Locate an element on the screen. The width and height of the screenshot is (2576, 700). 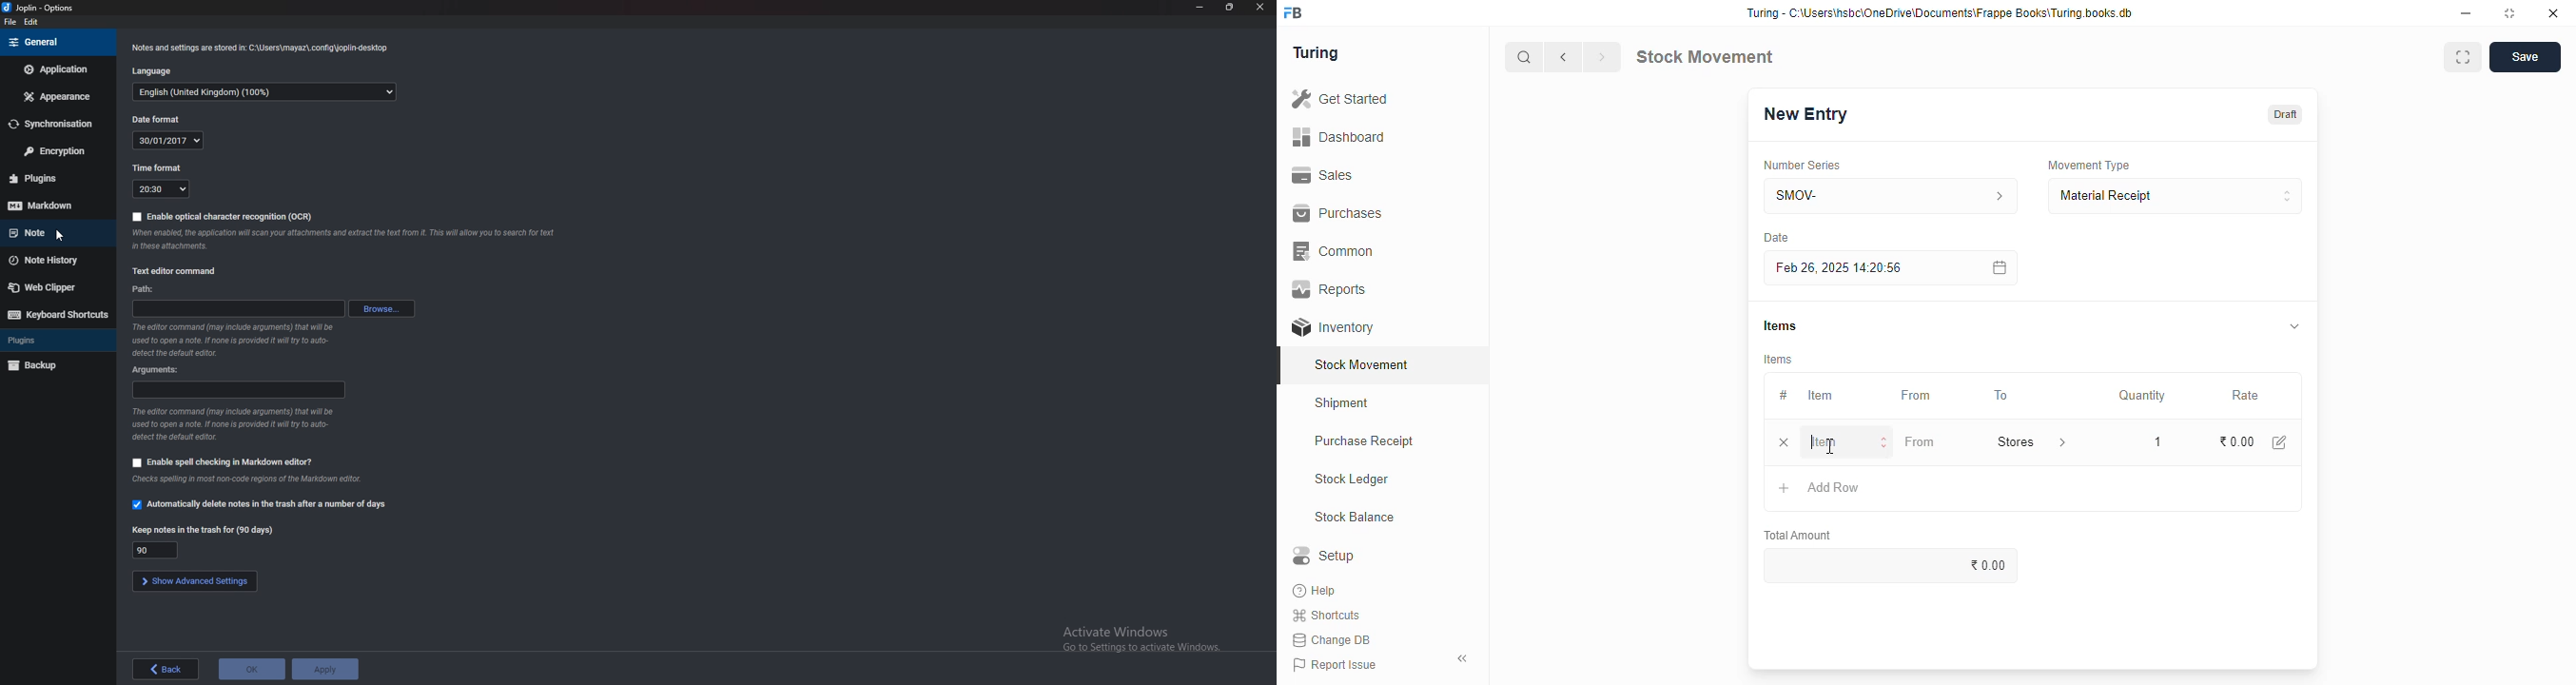
Keep notes in the trash for is located at coordinates (203, 531).